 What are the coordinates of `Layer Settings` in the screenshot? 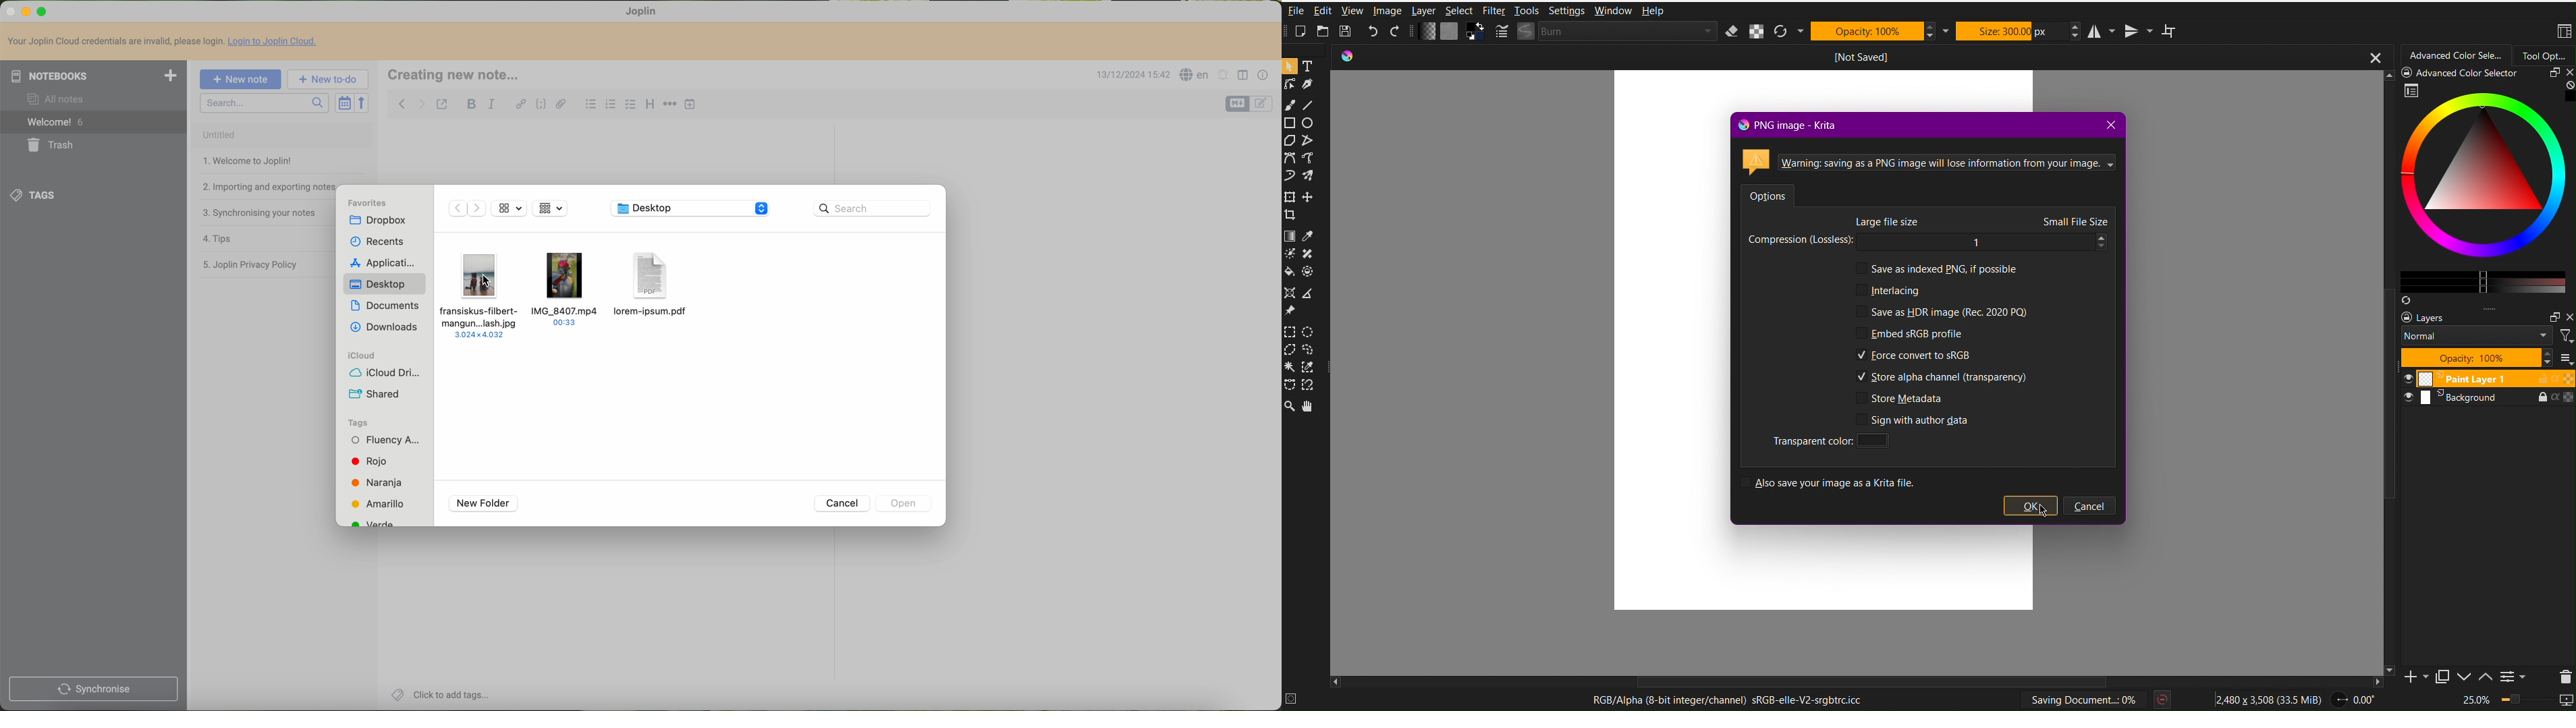 It's located at (2485, 338).